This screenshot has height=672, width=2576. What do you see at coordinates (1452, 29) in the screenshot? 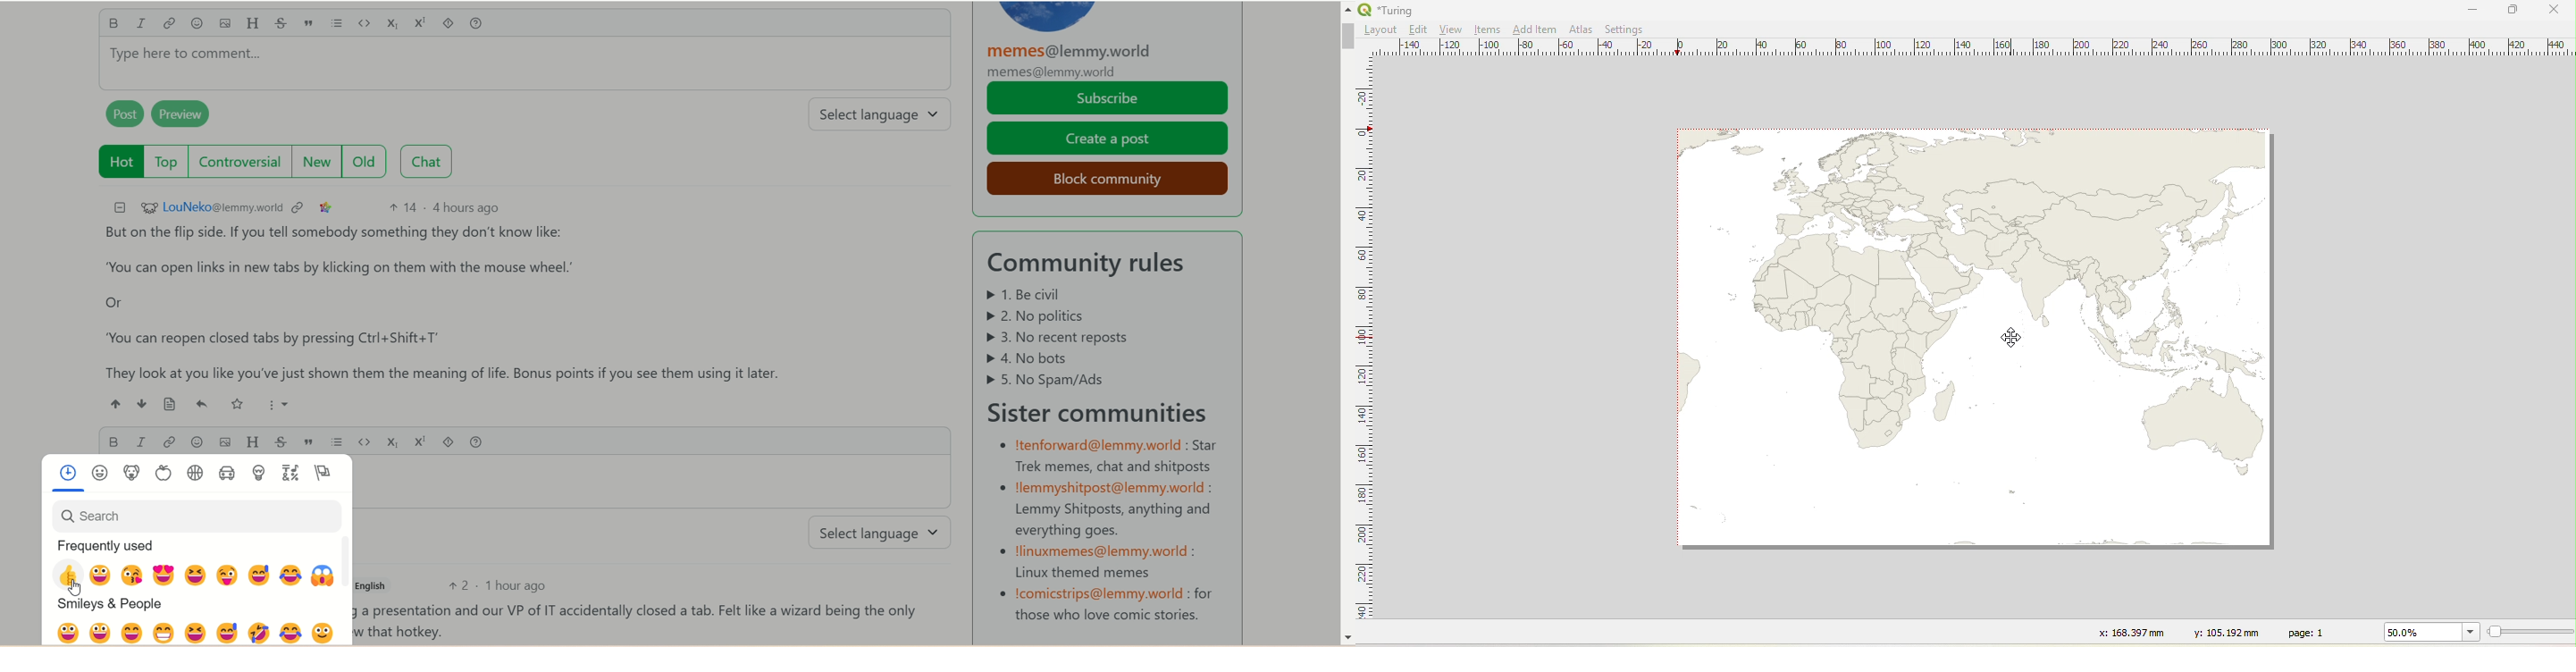
I see `View` at bounding box center [1452, 29].